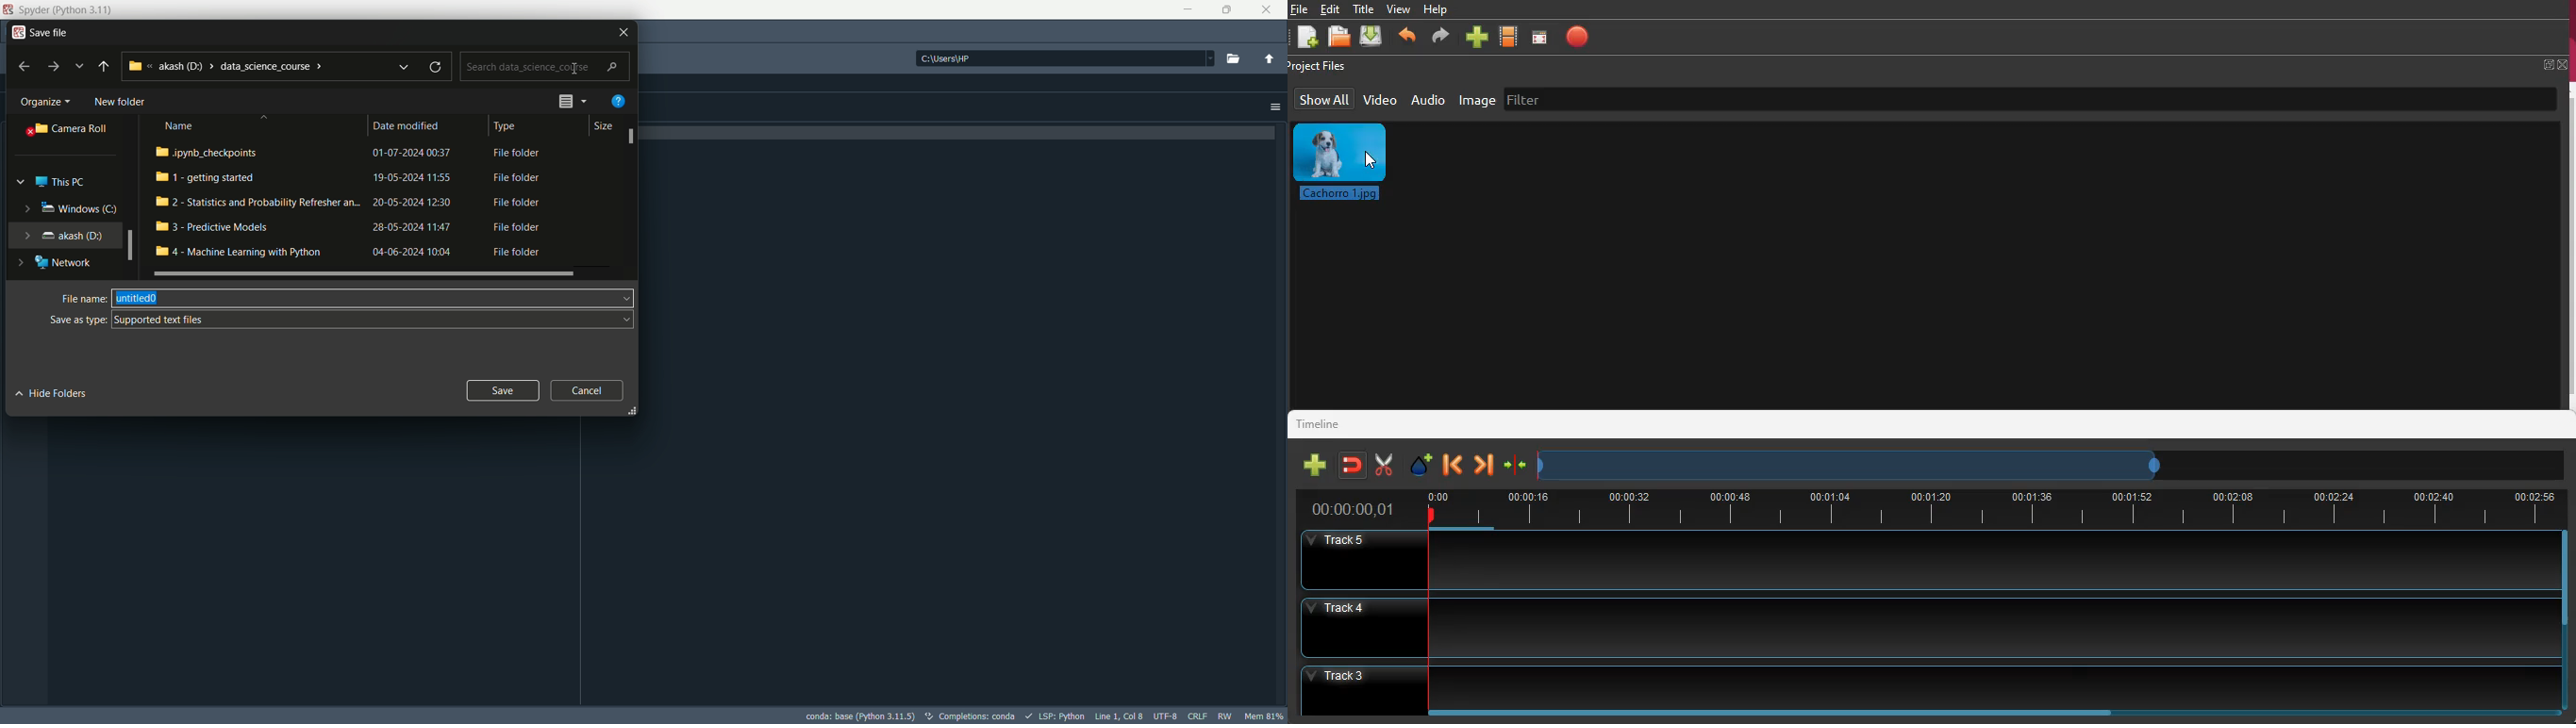 This screenshot has height=728, width=2576. What do you see at coordinates (1056, 716) in the screenshot?
I see `linting, completion status` at bounding box center [1056, 716].